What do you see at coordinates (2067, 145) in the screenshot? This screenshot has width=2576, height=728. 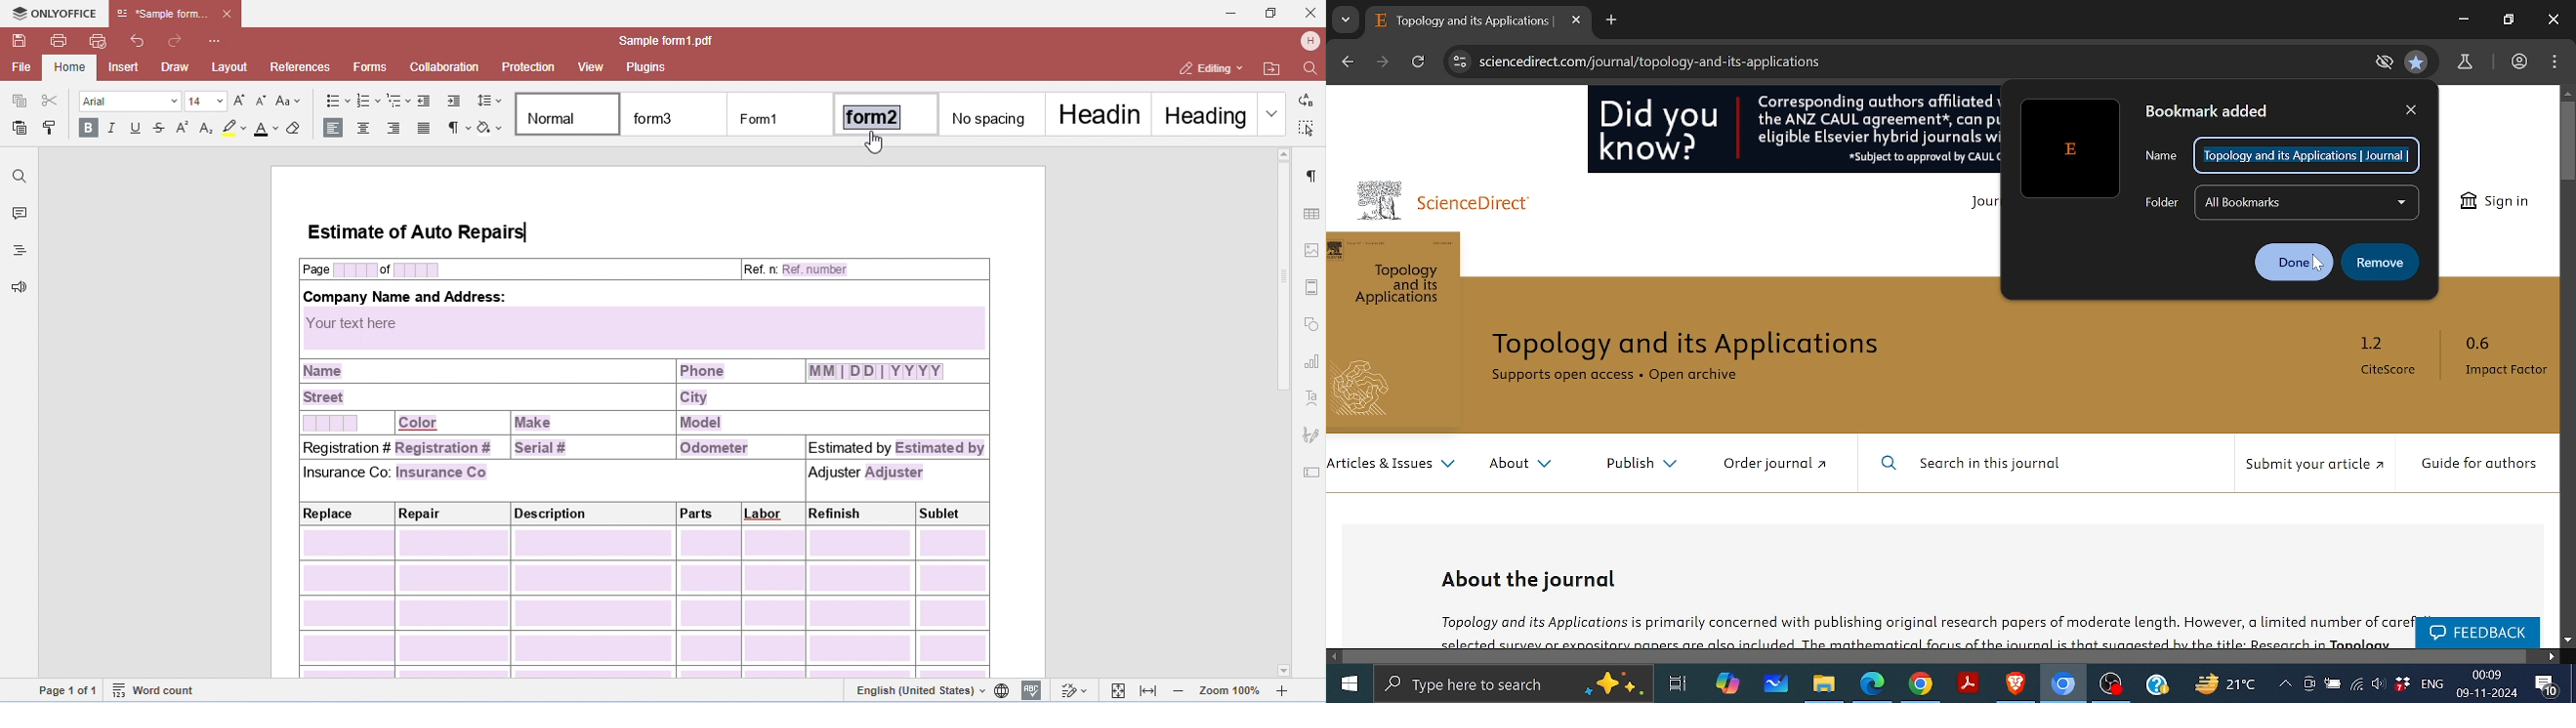 I see `current webpage logo` at bounding box center [2067, 145].